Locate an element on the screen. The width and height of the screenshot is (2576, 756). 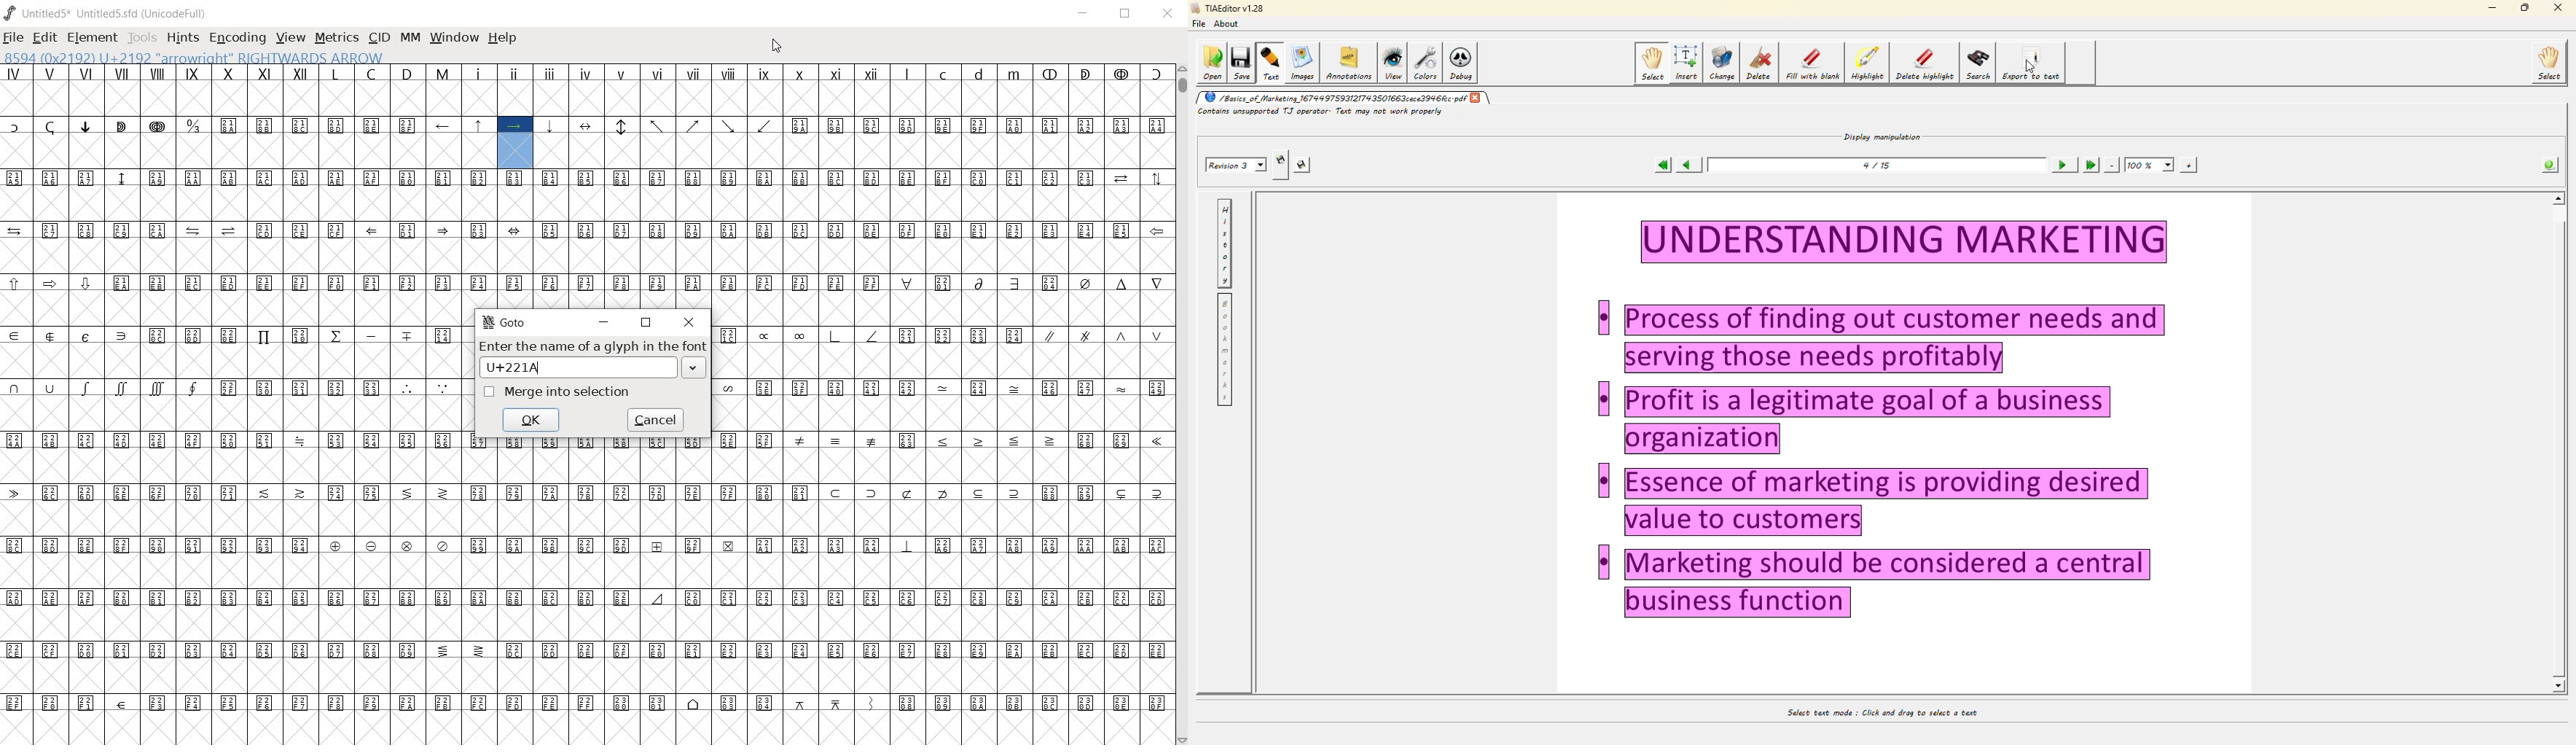
RESTORE DOWN is located at coordinates (1126, 14).